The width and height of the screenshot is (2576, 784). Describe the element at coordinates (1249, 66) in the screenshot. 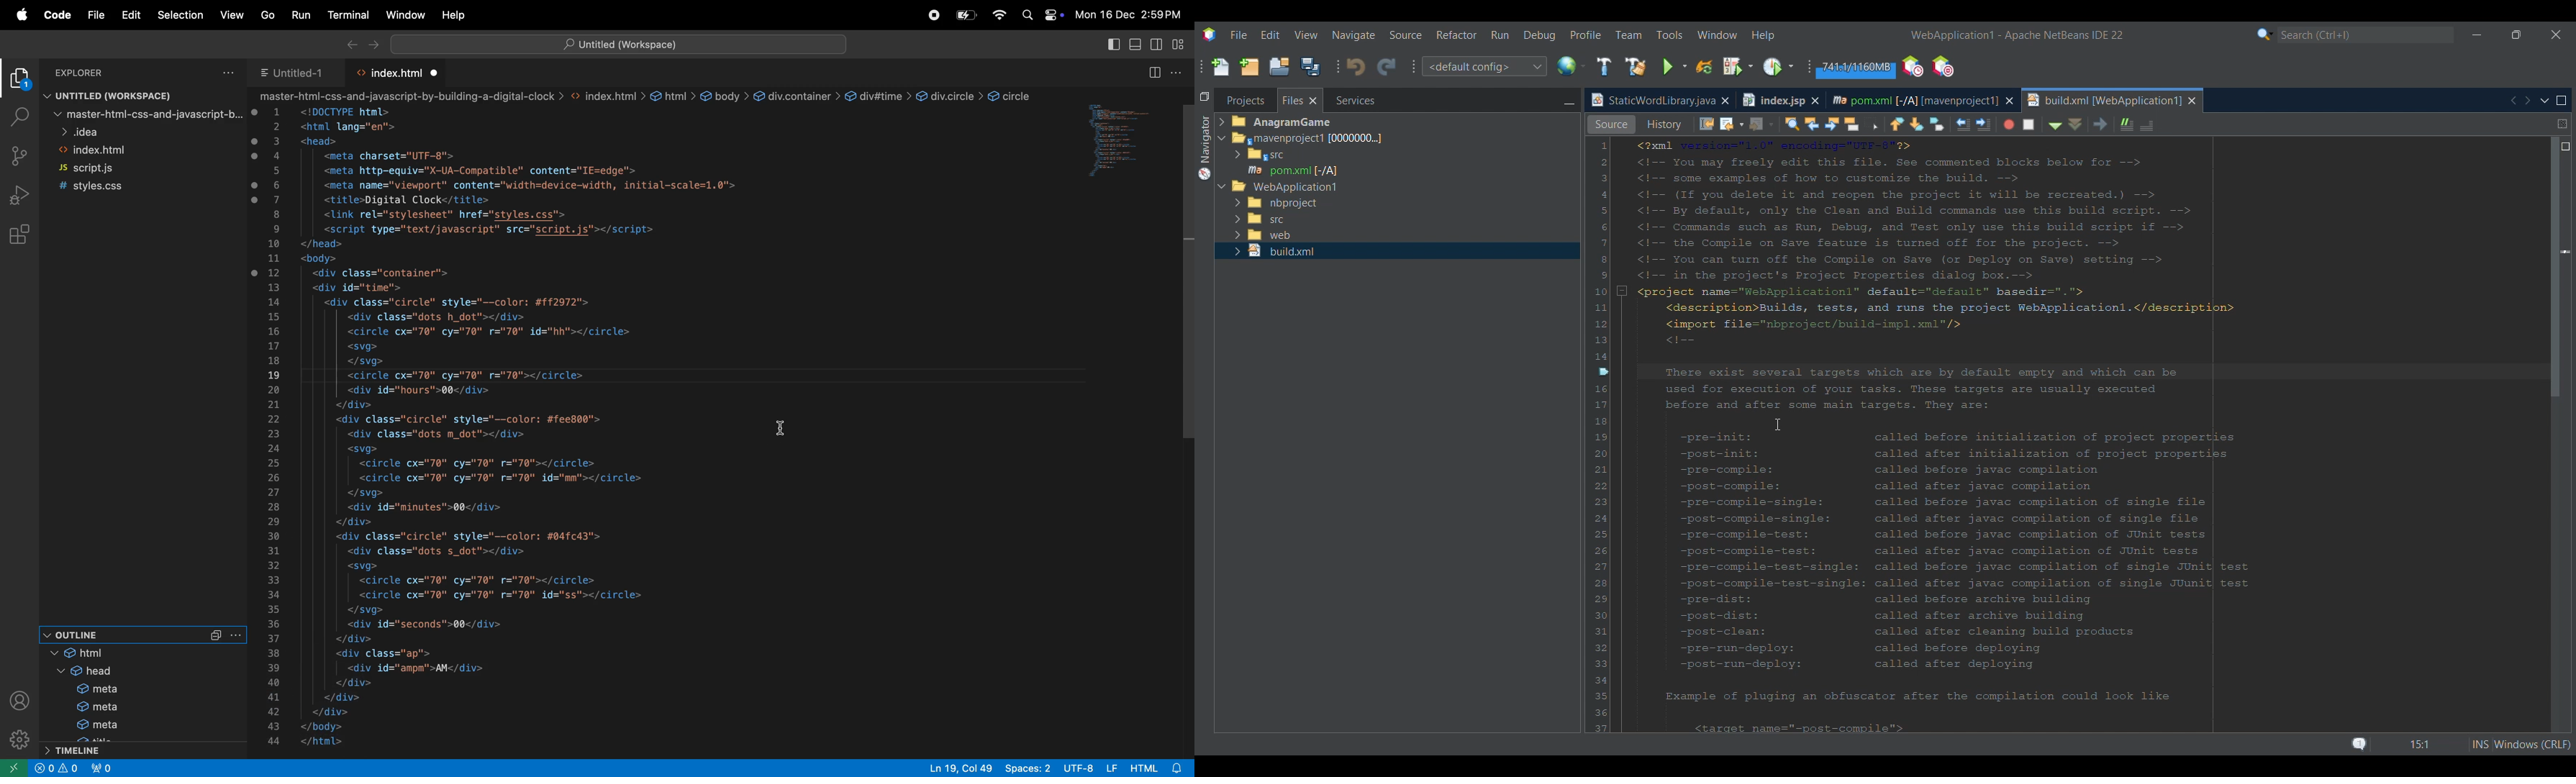

I see `New project` at that location.